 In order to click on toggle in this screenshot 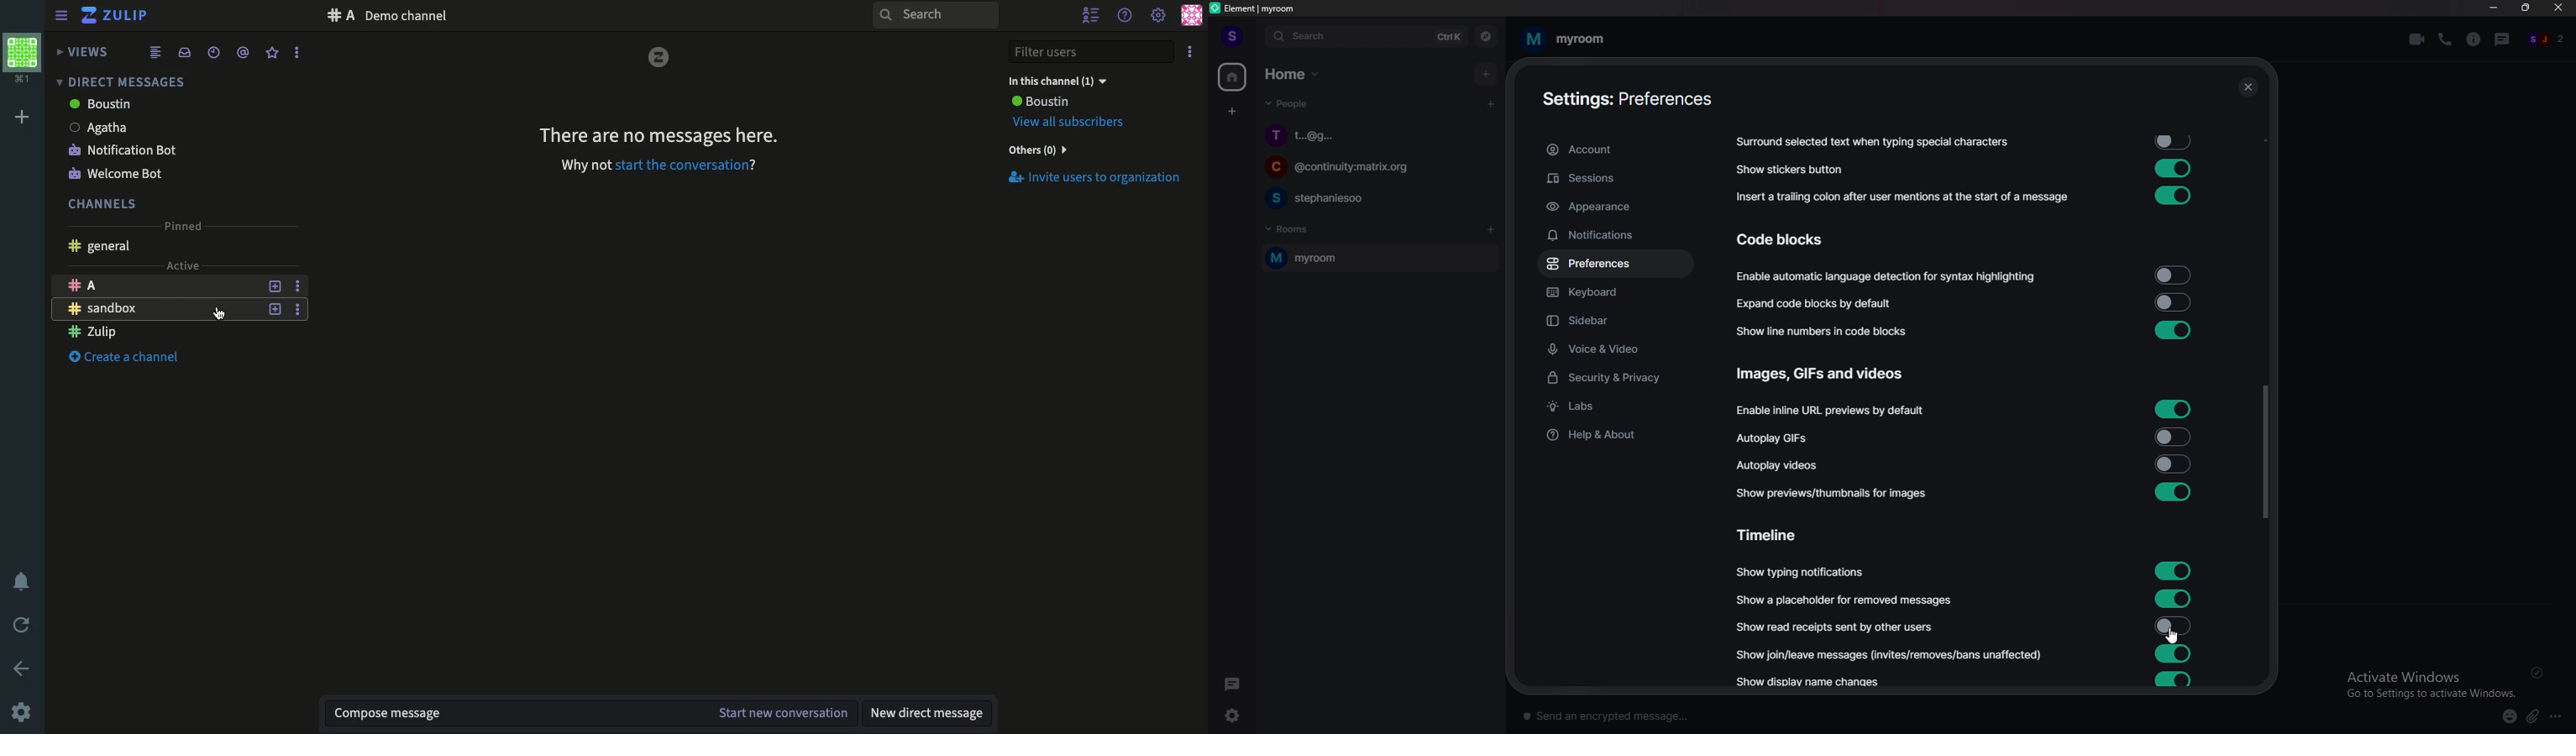, I will do `click(2173, 167)`.